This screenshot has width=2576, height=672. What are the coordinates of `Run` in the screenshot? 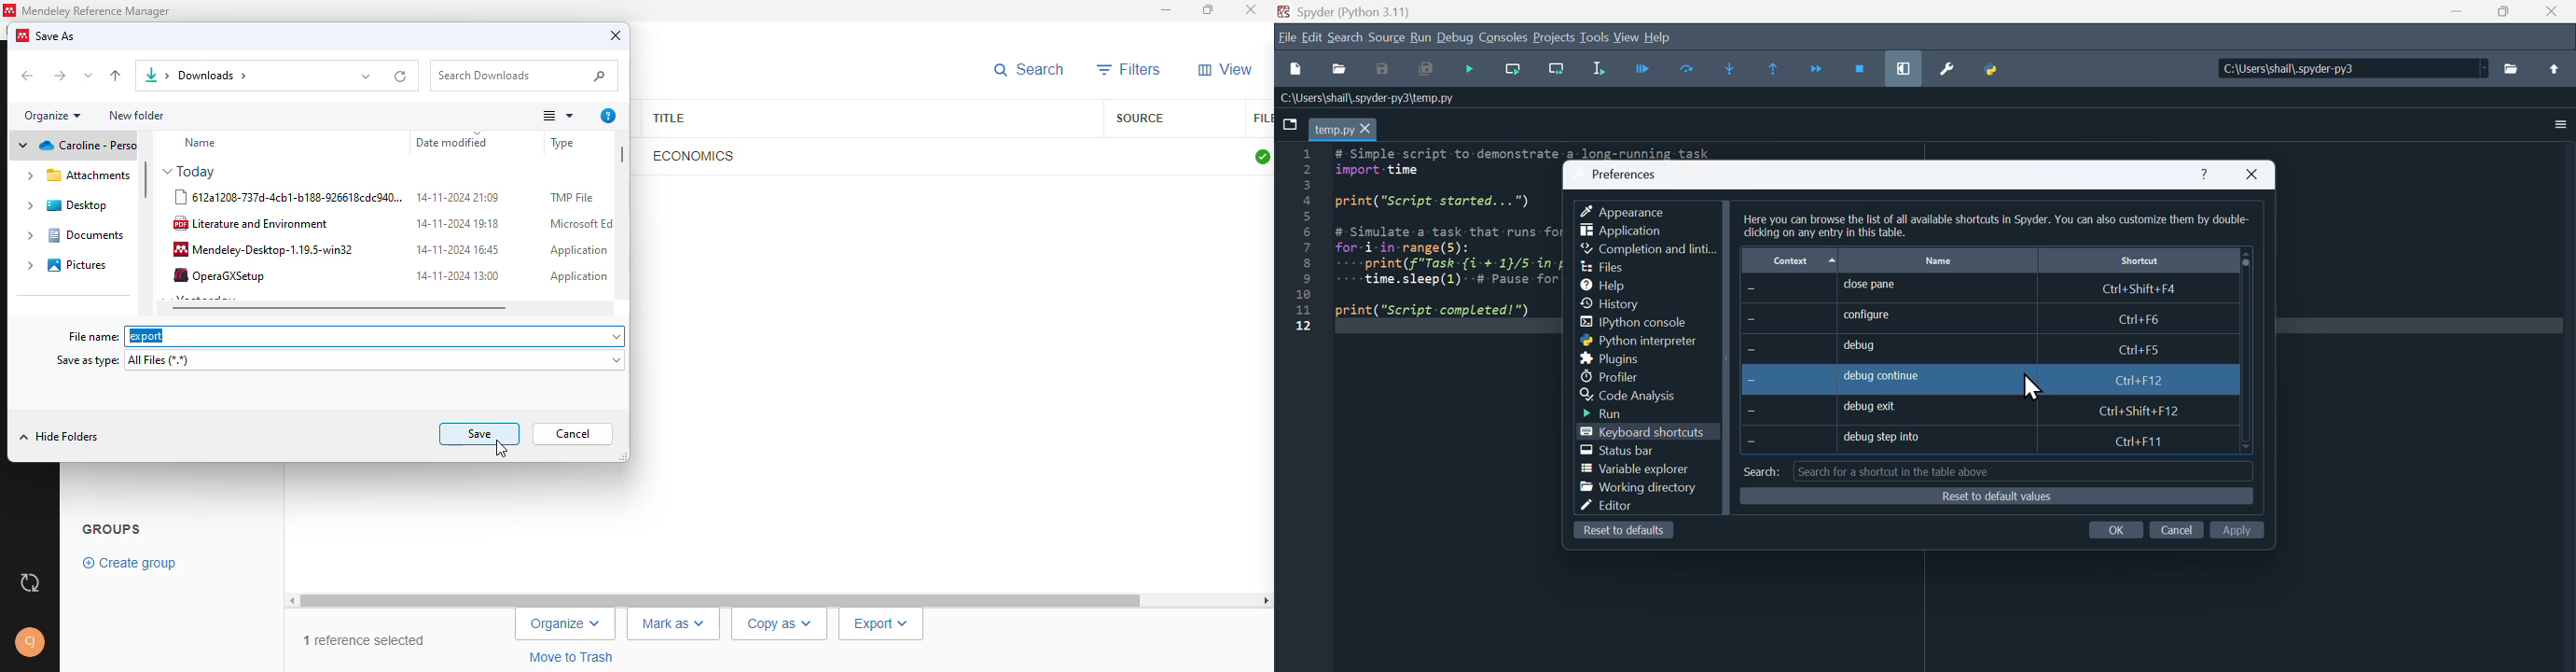 It's located at (1617, 413).